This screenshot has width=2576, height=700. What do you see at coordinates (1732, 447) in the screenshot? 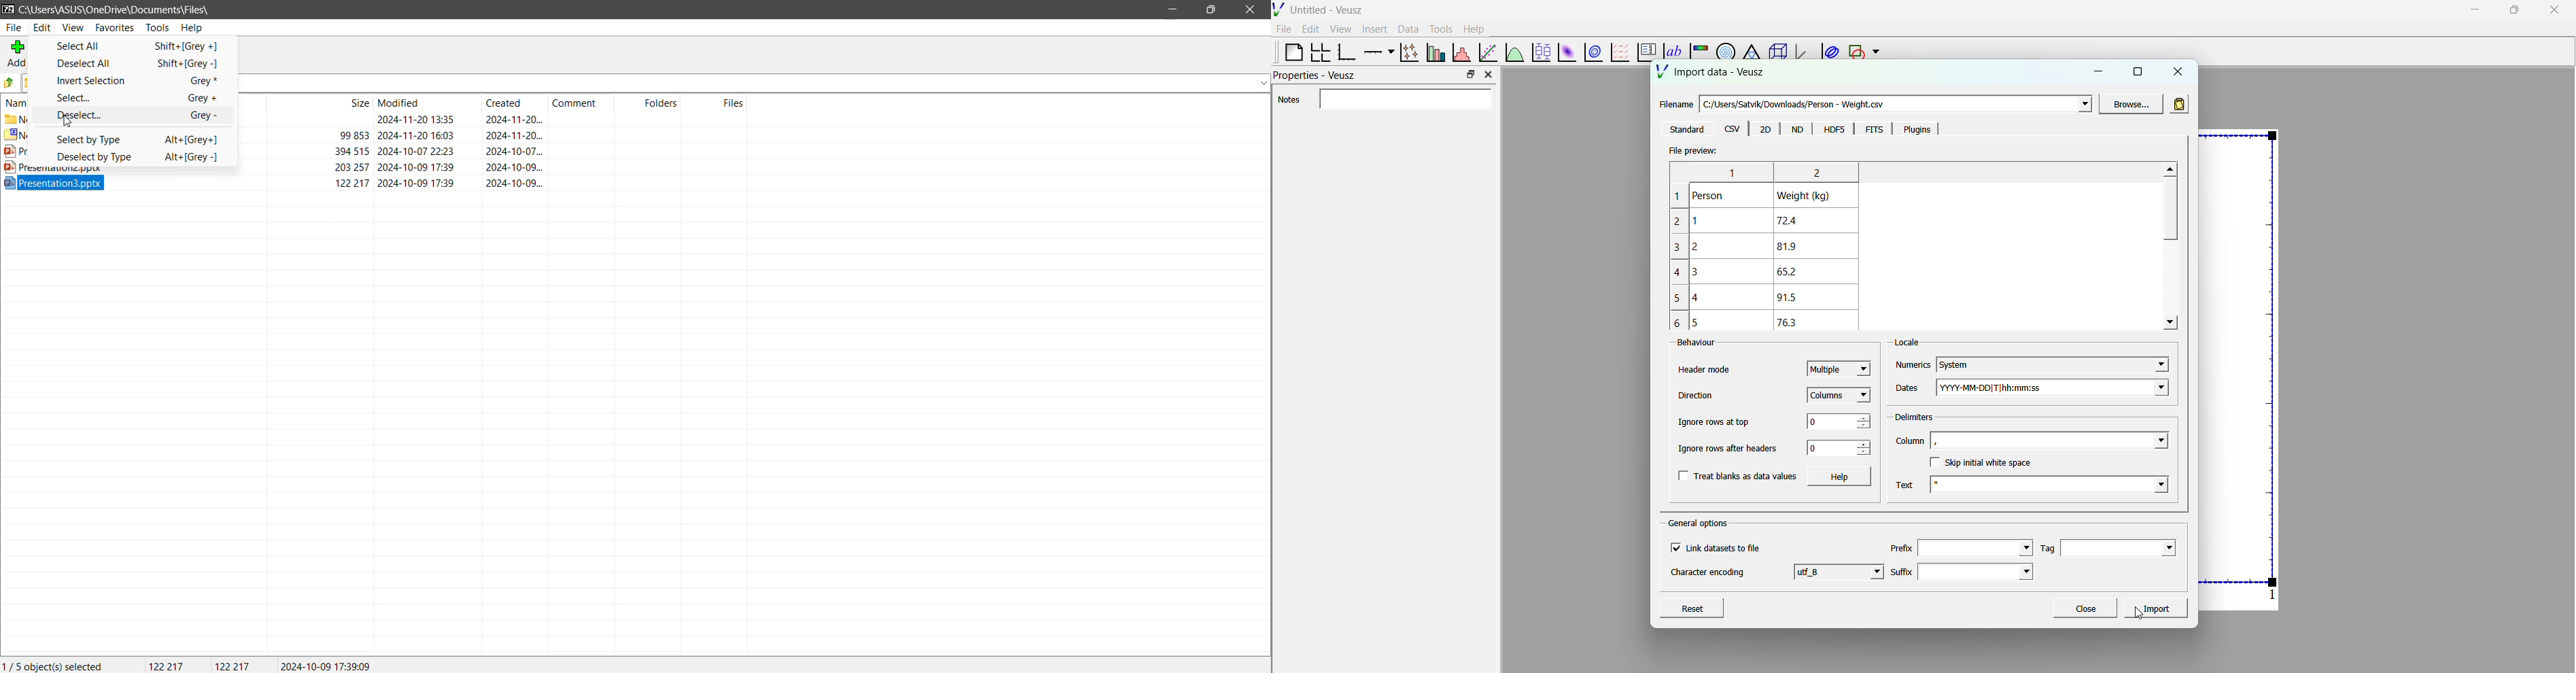
I see `Ignore rows after headers` at bounding box center [1732, 447].